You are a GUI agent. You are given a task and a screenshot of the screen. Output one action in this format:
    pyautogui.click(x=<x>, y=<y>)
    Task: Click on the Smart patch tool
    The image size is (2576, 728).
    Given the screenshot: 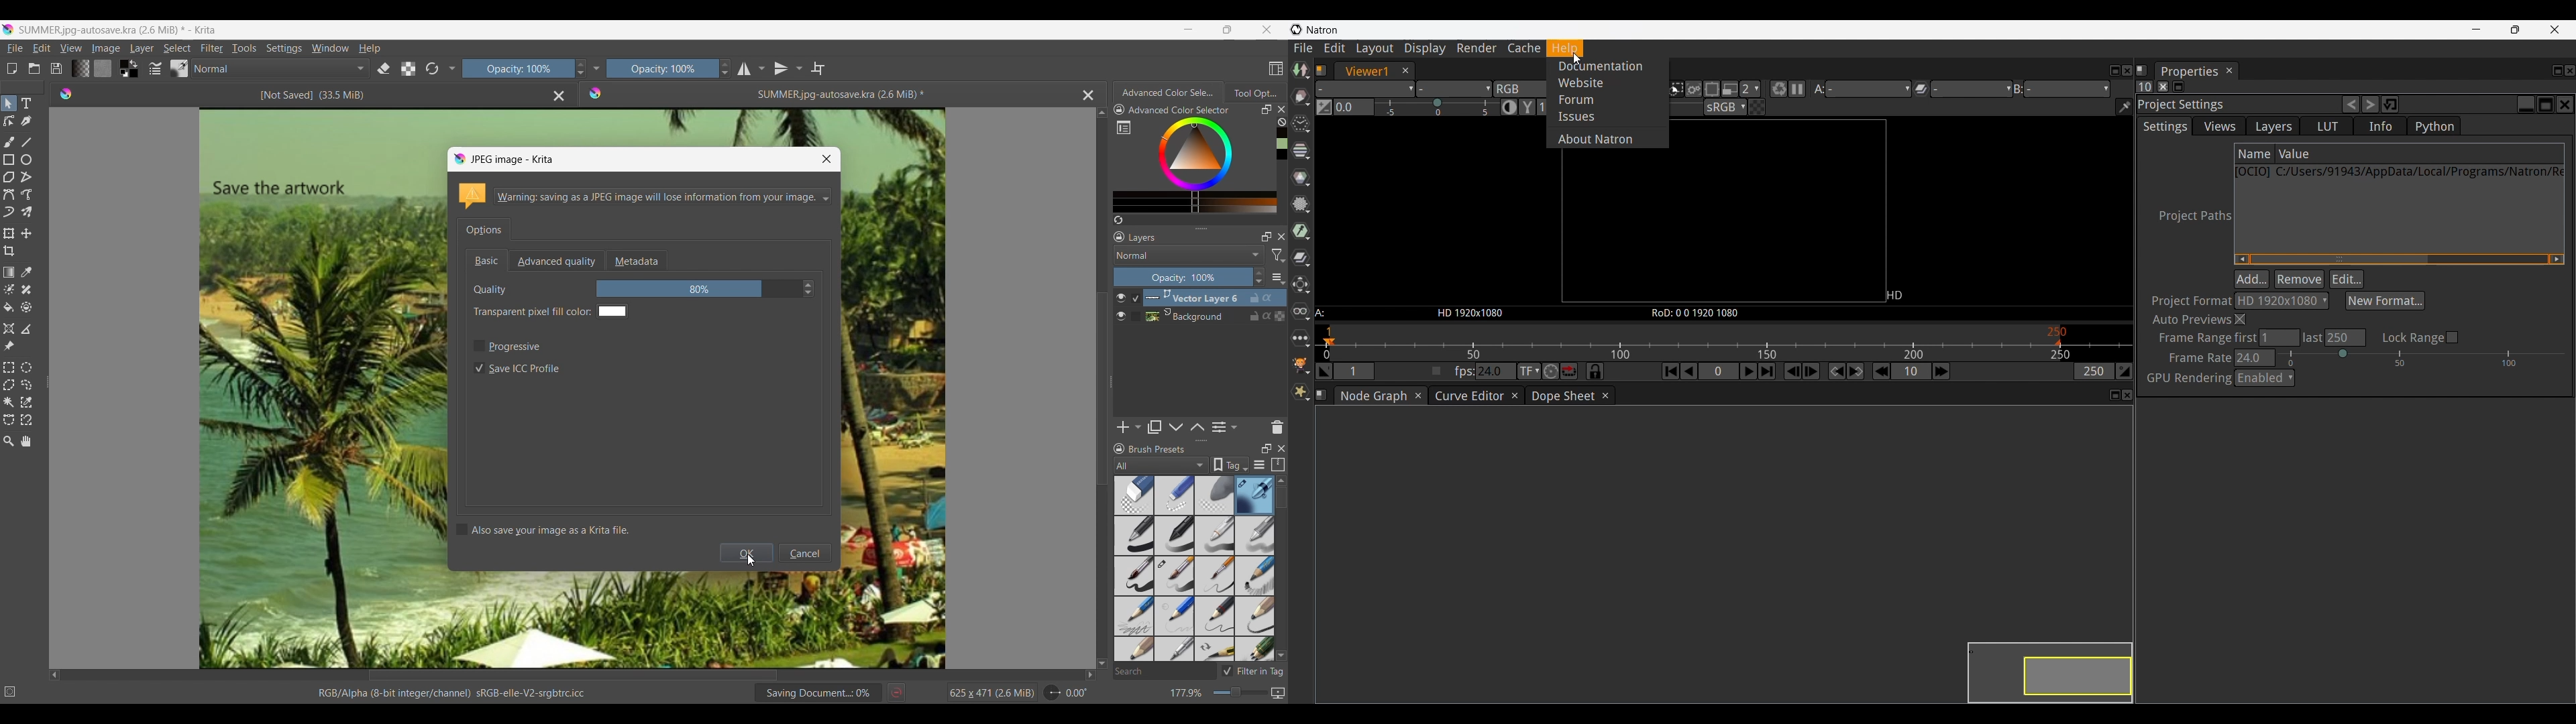 What is the action you would take?
    pyautogui.click(x=26, y=290)
    